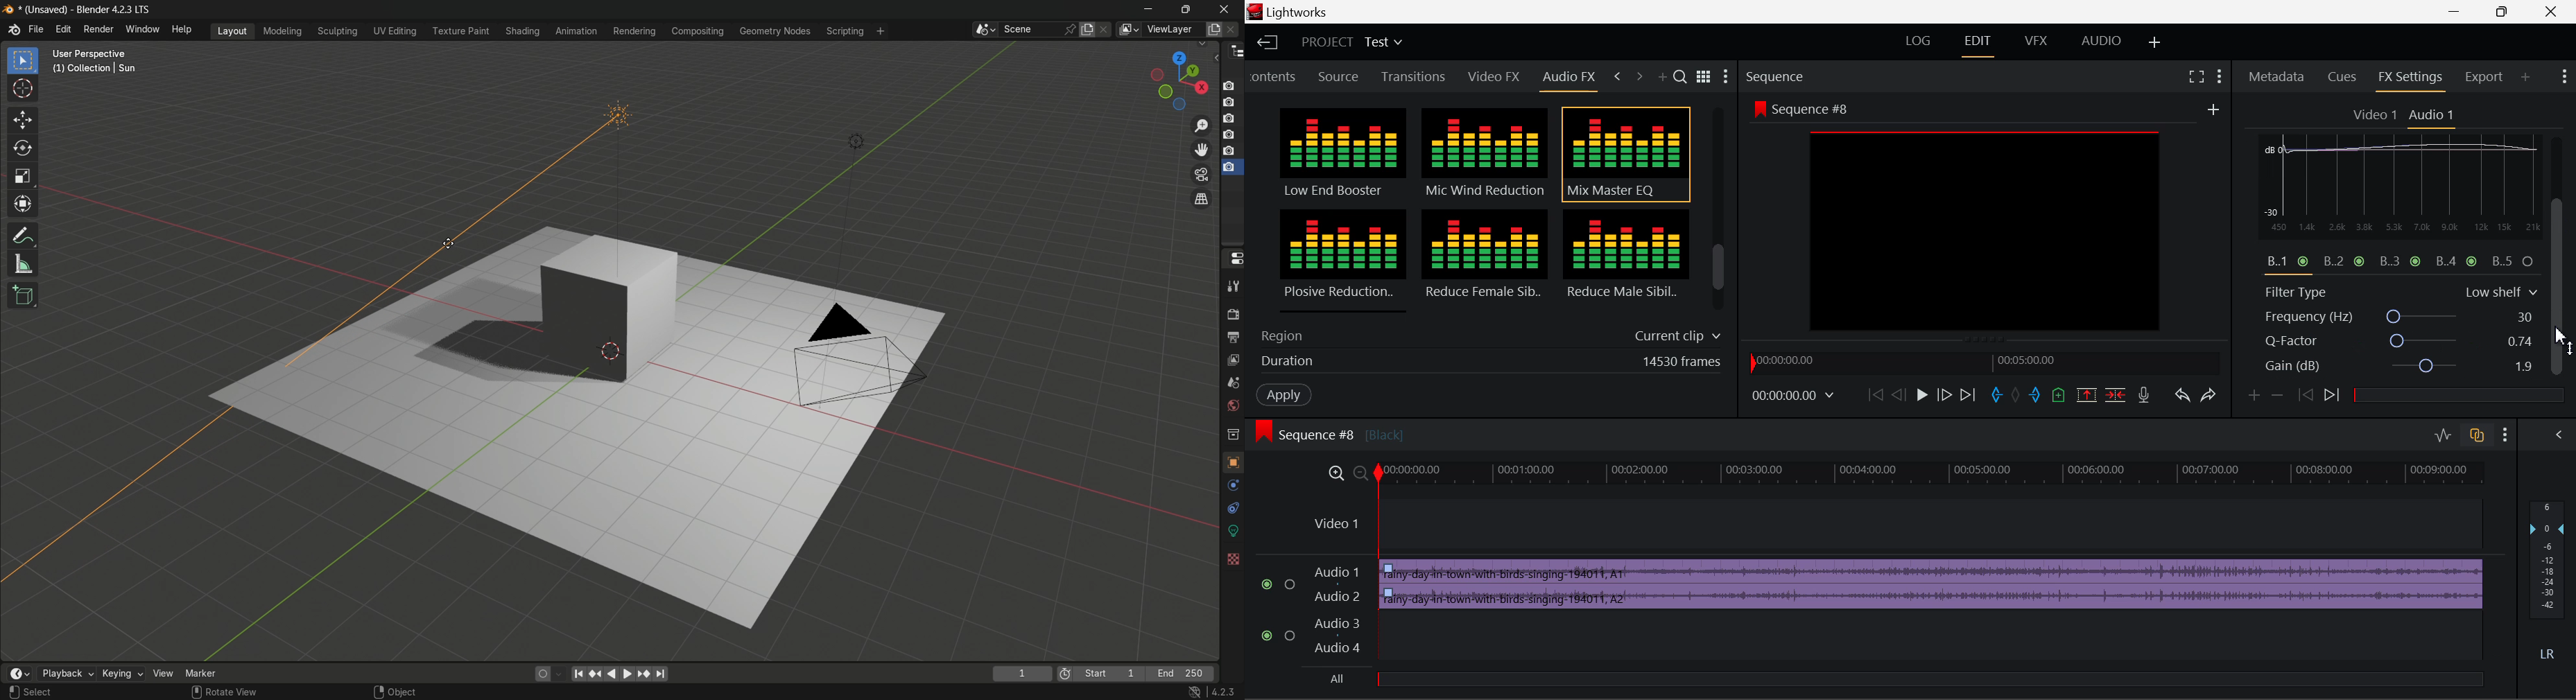 Image resolution: width=2576 pixels, height=700 pixels. Describe the element at coordinates (1639, 75) in the screenshot. I see `Next Tab` at that location.